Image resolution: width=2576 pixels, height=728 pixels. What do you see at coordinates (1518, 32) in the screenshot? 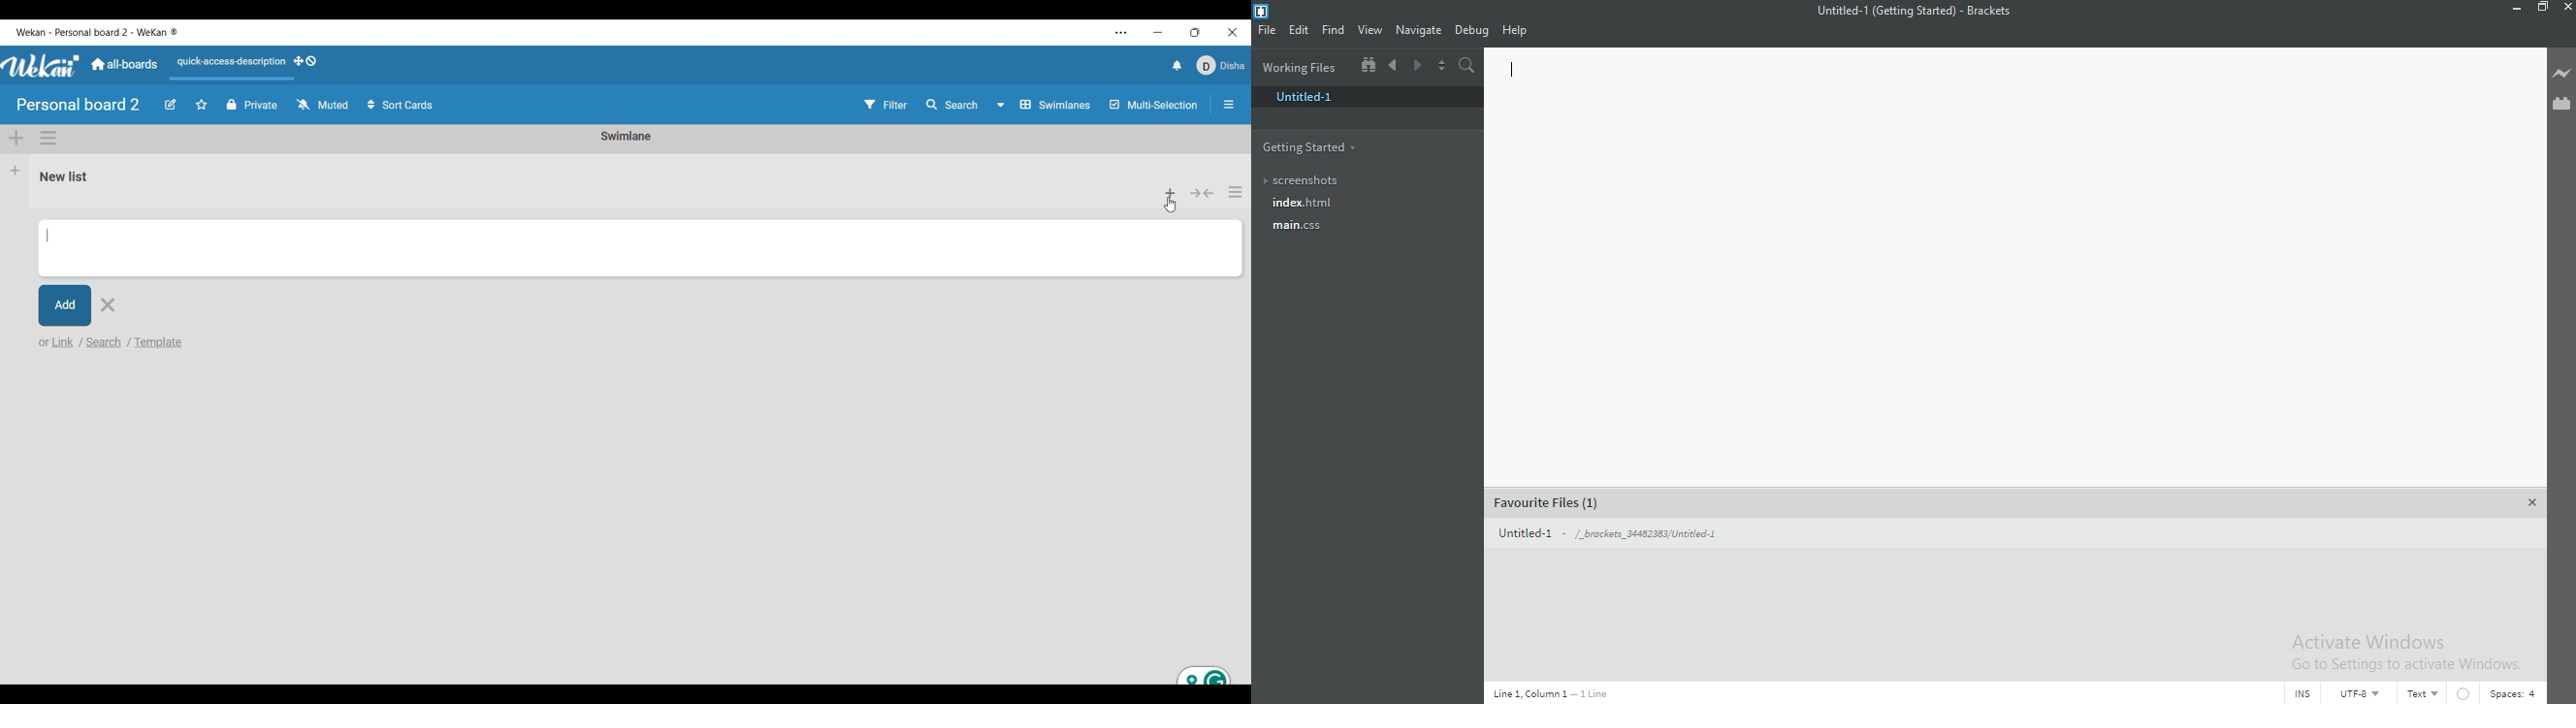
I see `Help` at bounding box center [1518, 32].